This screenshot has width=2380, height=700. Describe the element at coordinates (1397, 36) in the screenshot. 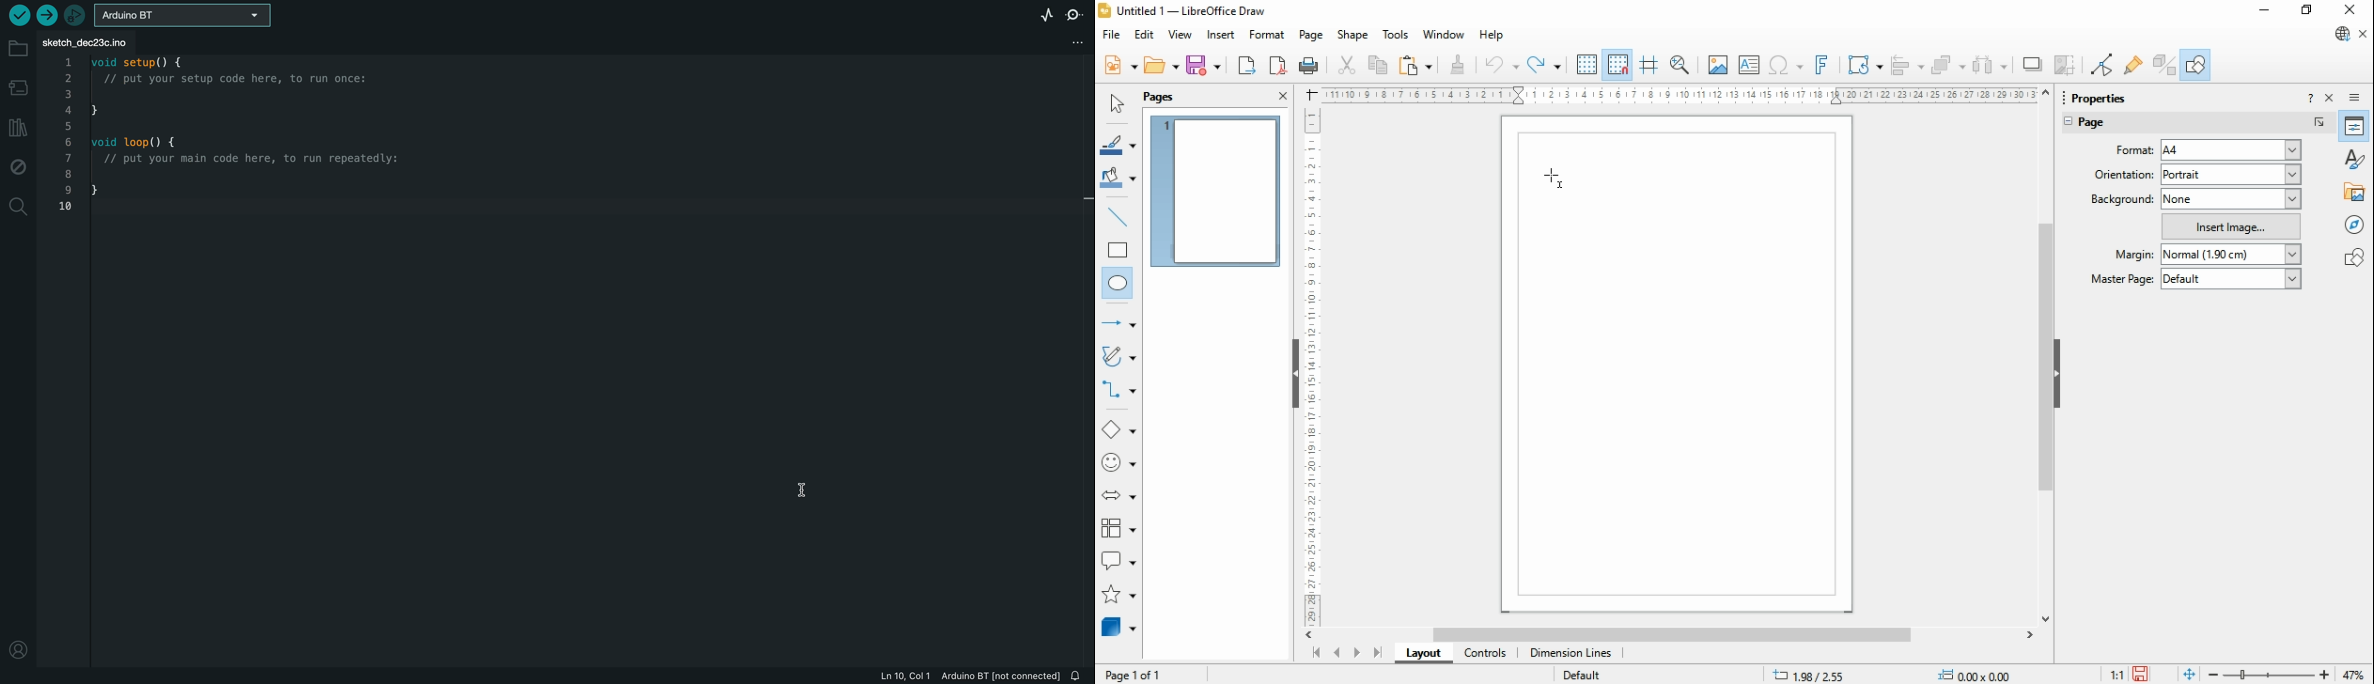

I see `tools` at that location.